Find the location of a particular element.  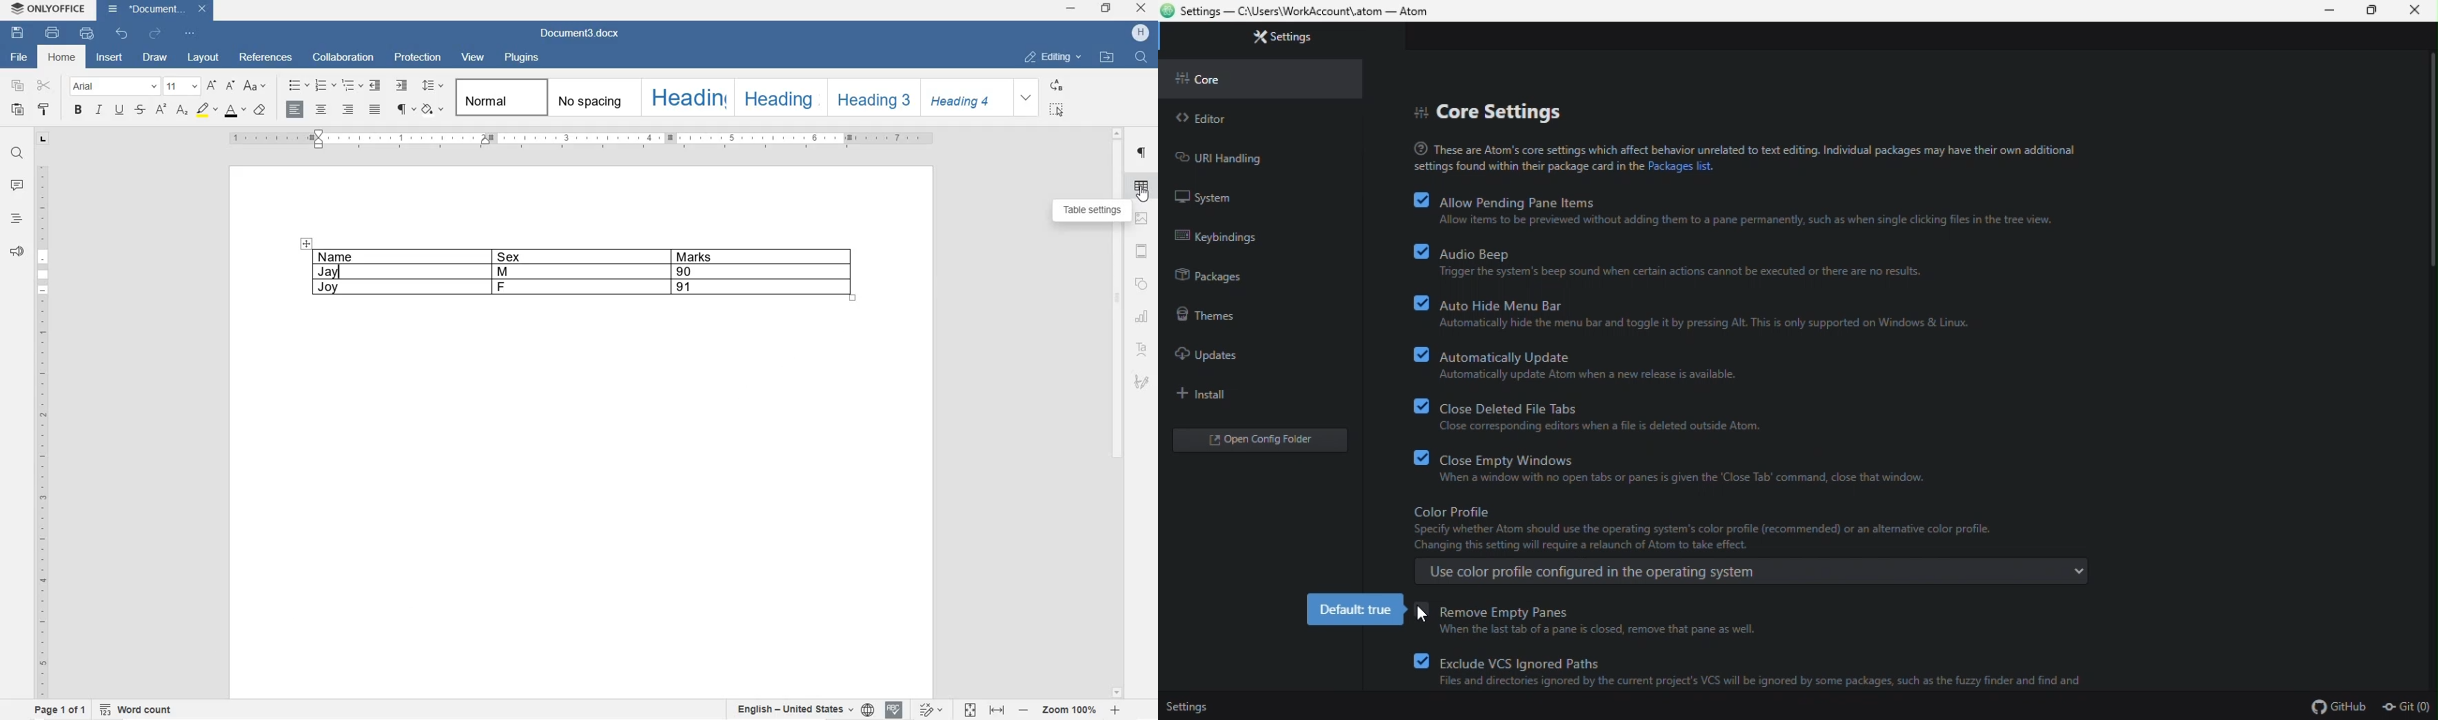

BULLET is located at coordinates (298, 86).